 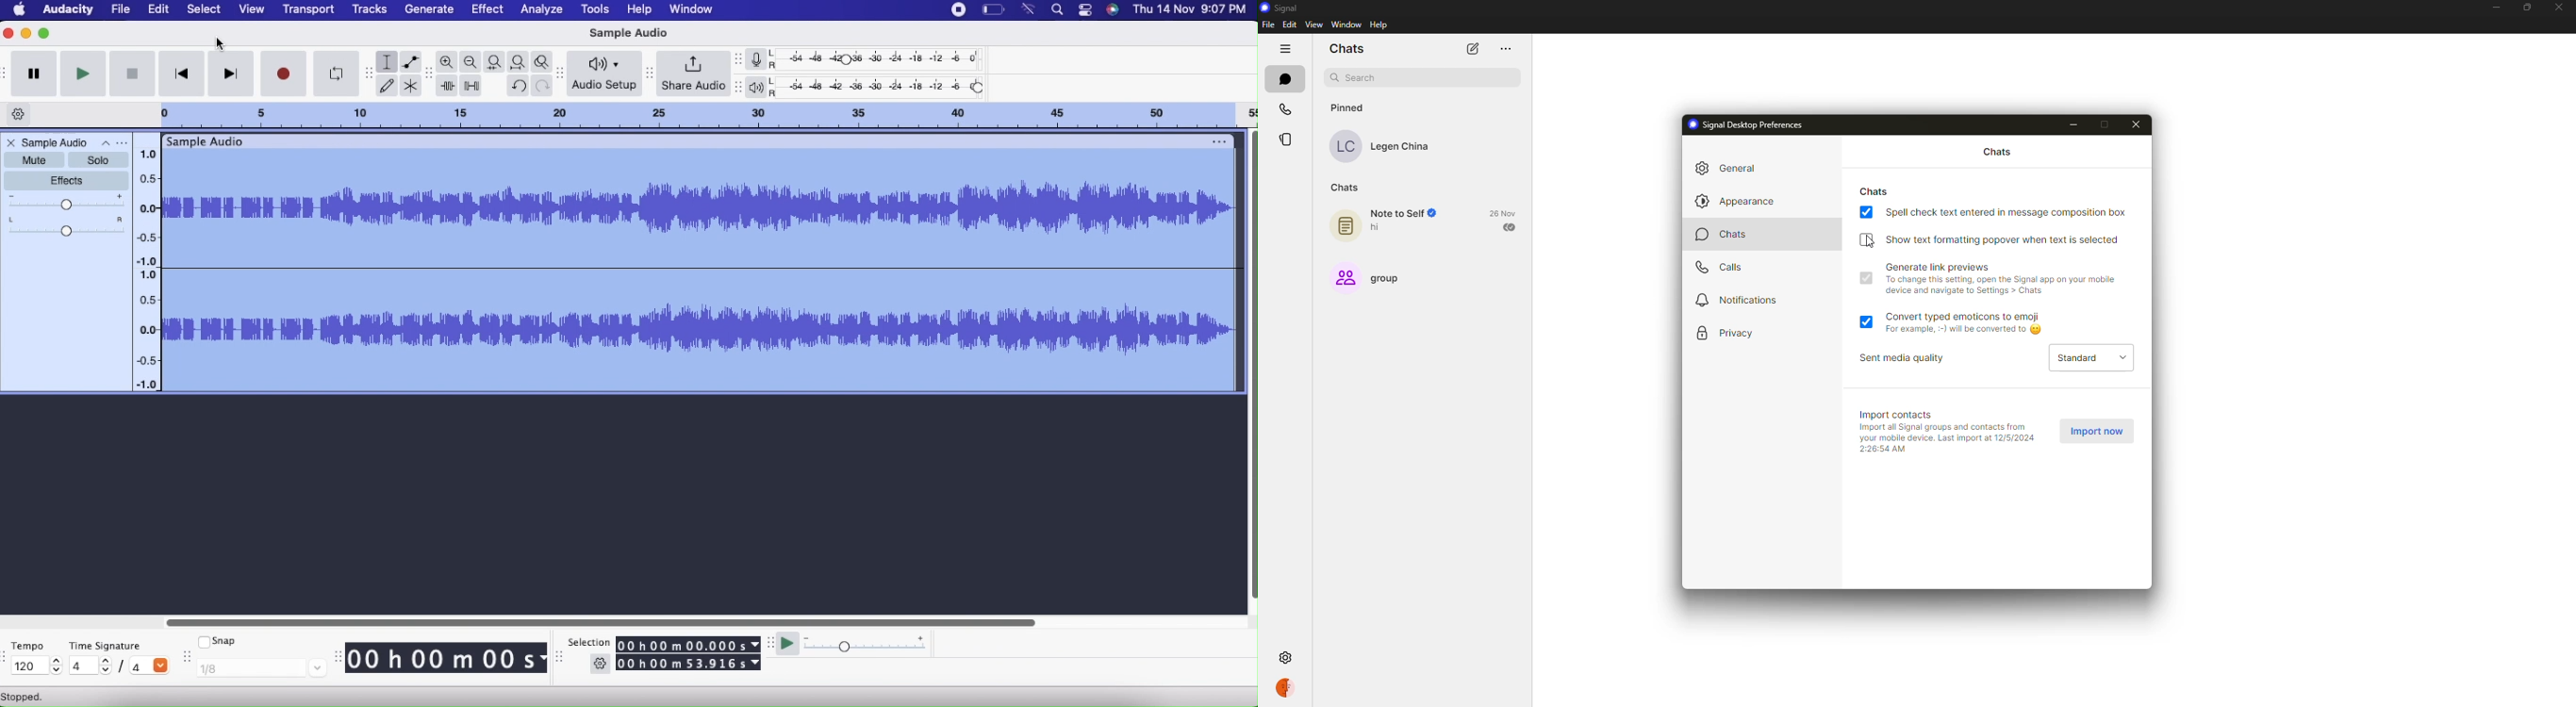 What do you see at coordinates (31, 699) in the screenshot?
I see `Stopped` at bounding box center [31, 699].